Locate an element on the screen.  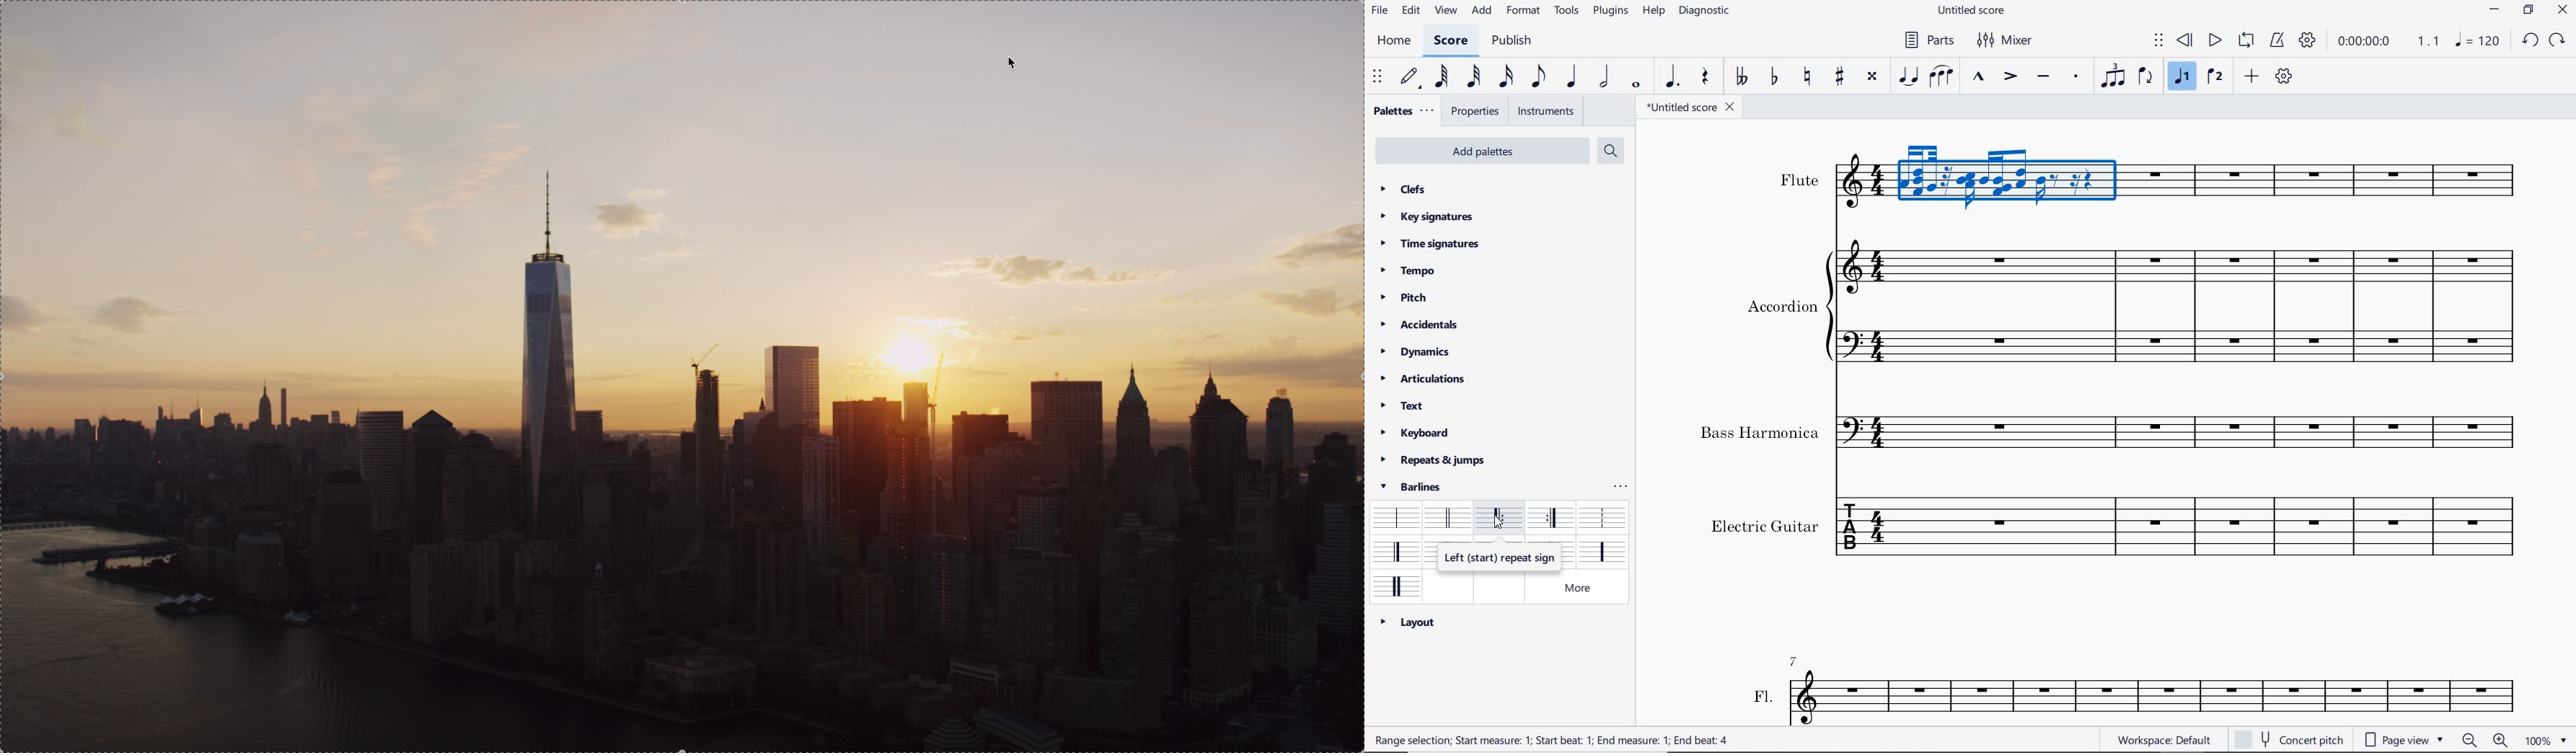
dashed barline is located at coordinates (1602, 516).